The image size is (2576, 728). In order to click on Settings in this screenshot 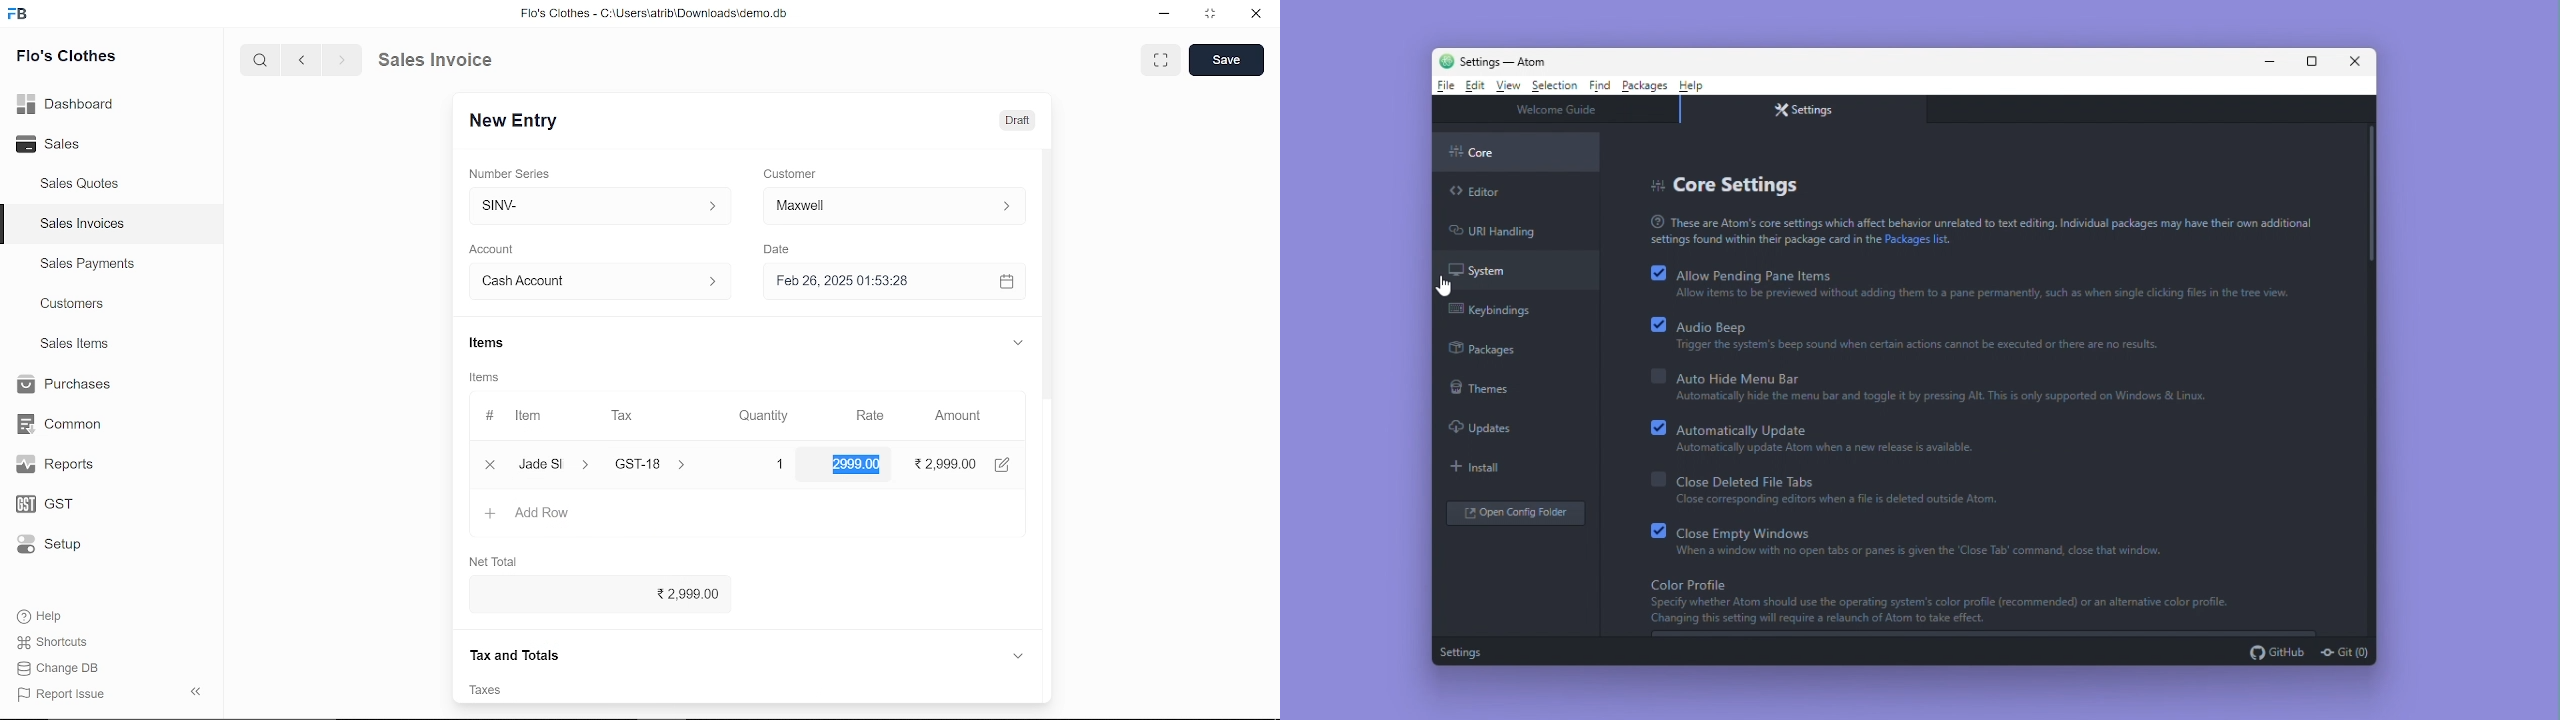, I will do `click(1812, 110)`.